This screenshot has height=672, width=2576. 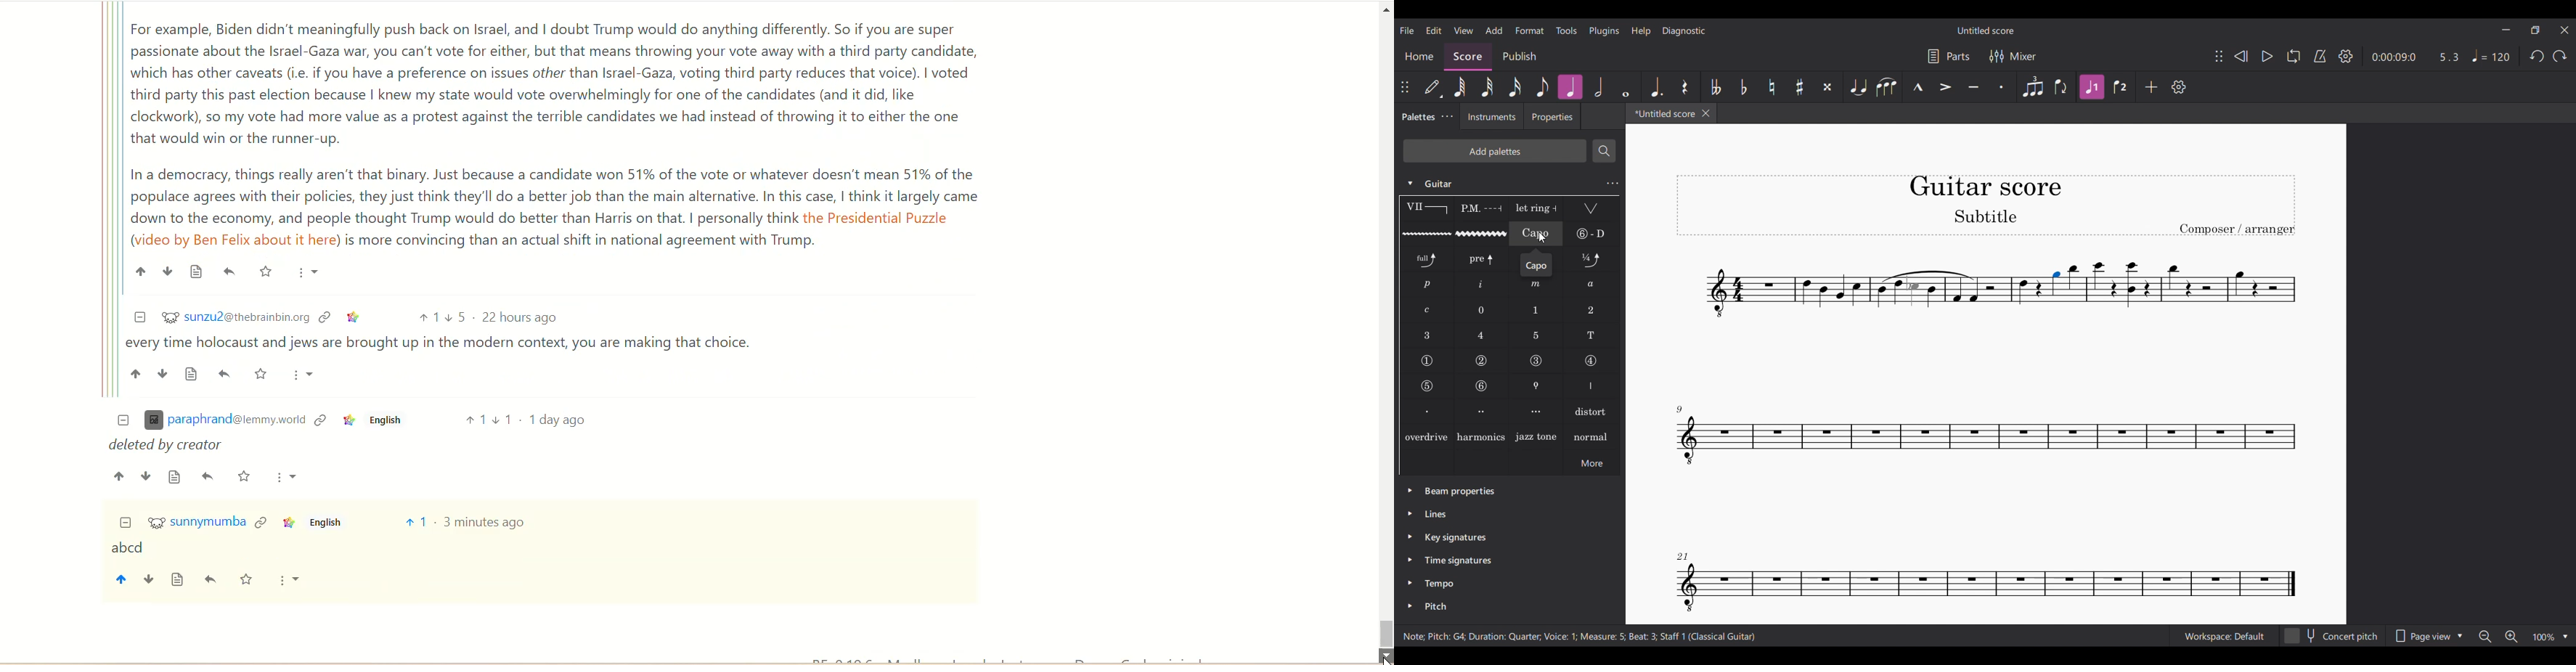 I want to click on More, so click(x=303, y=375).